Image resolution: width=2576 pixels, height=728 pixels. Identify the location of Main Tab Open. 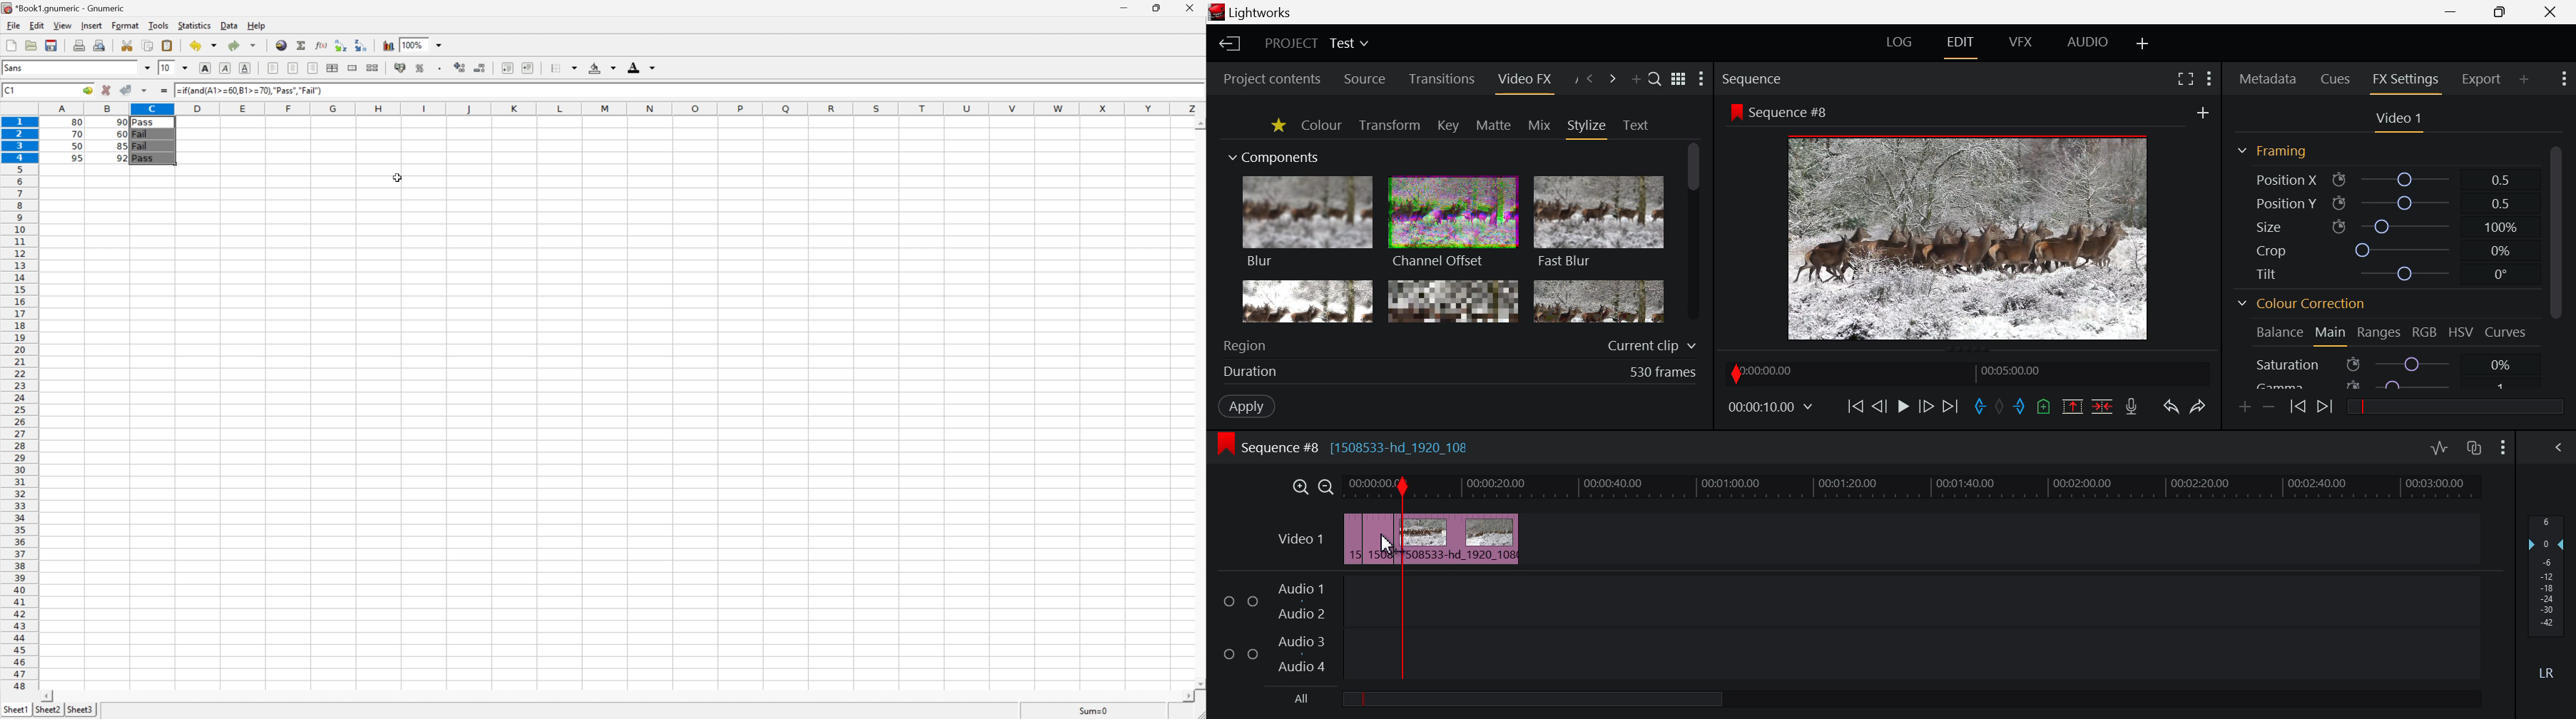
(2329, 335).